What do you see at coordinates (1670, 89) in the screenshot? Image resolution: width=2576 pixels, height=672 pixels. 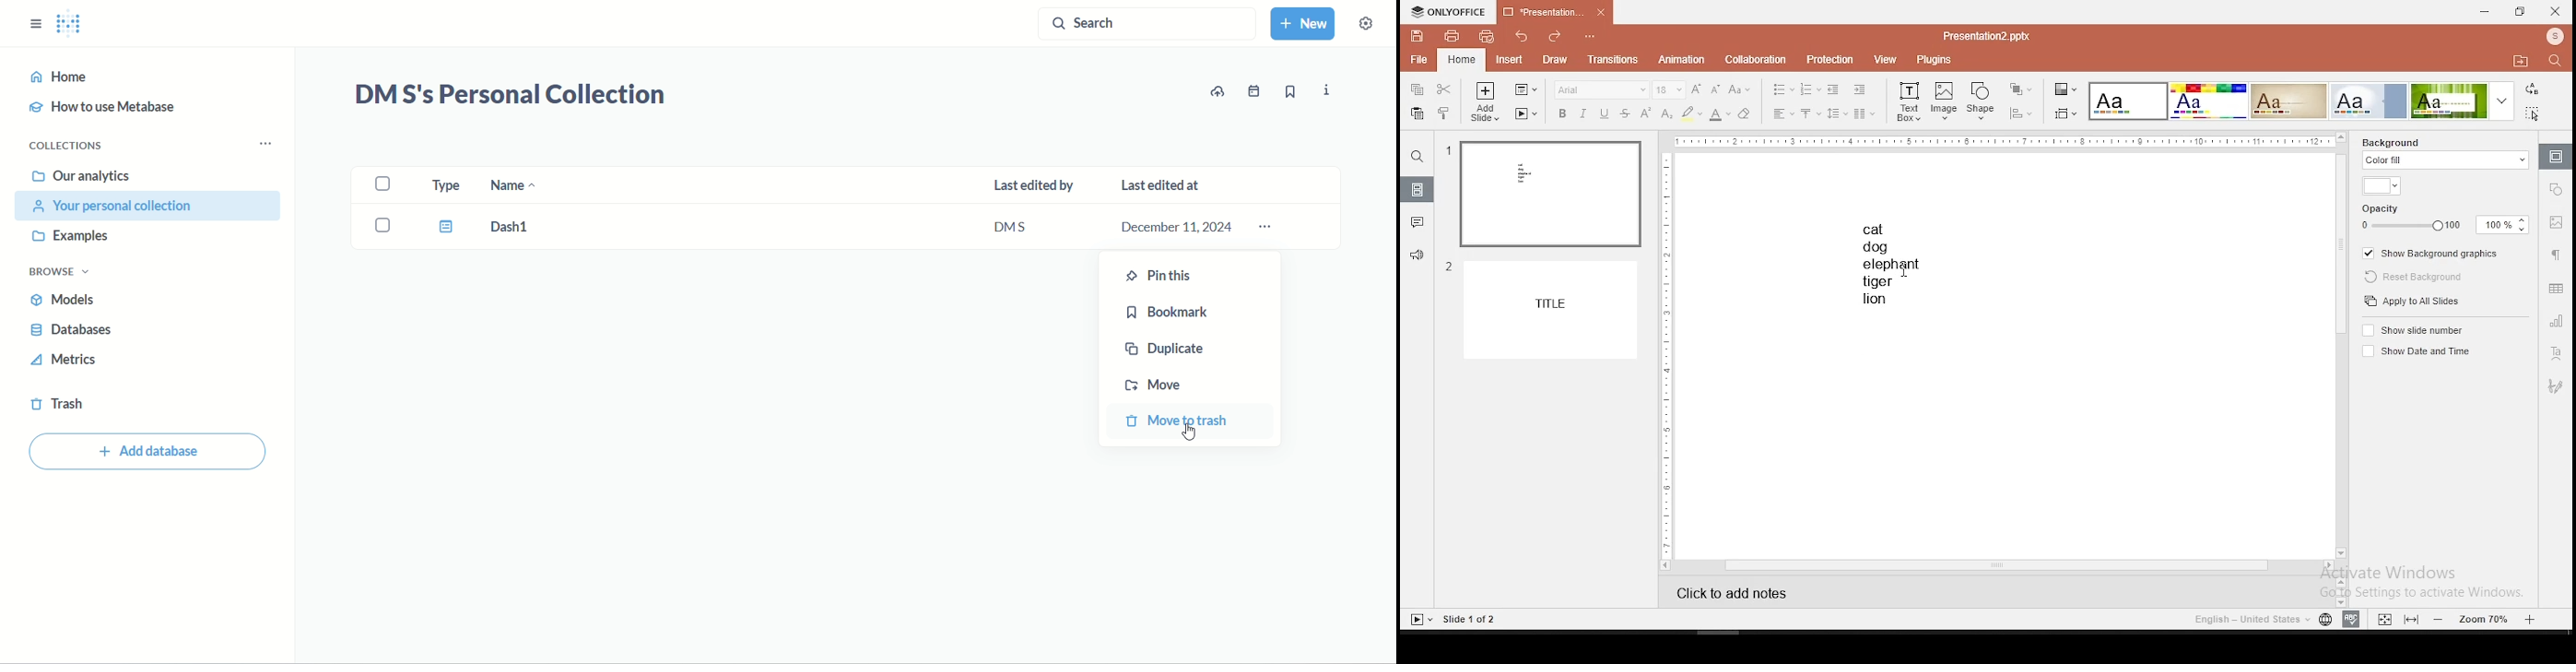 I see `font size` at bounding box center [1670, 89].